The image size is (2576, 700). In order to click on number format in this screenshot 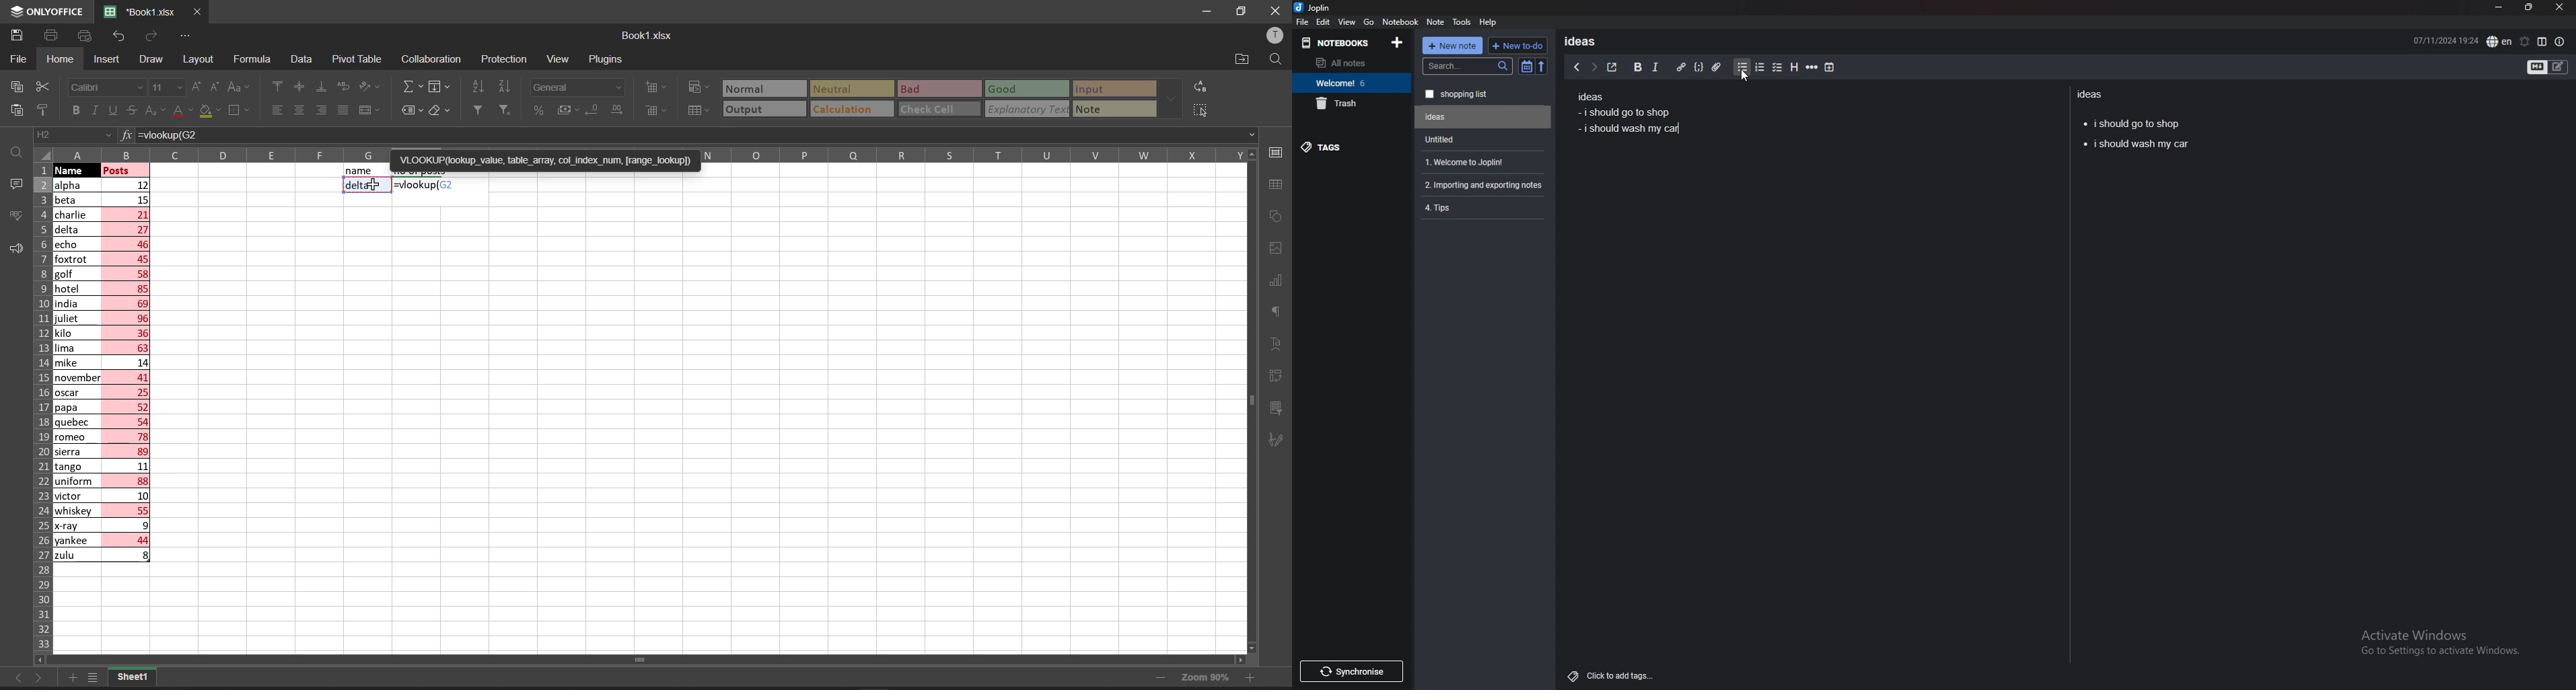, I will do `click(577, 87)`.